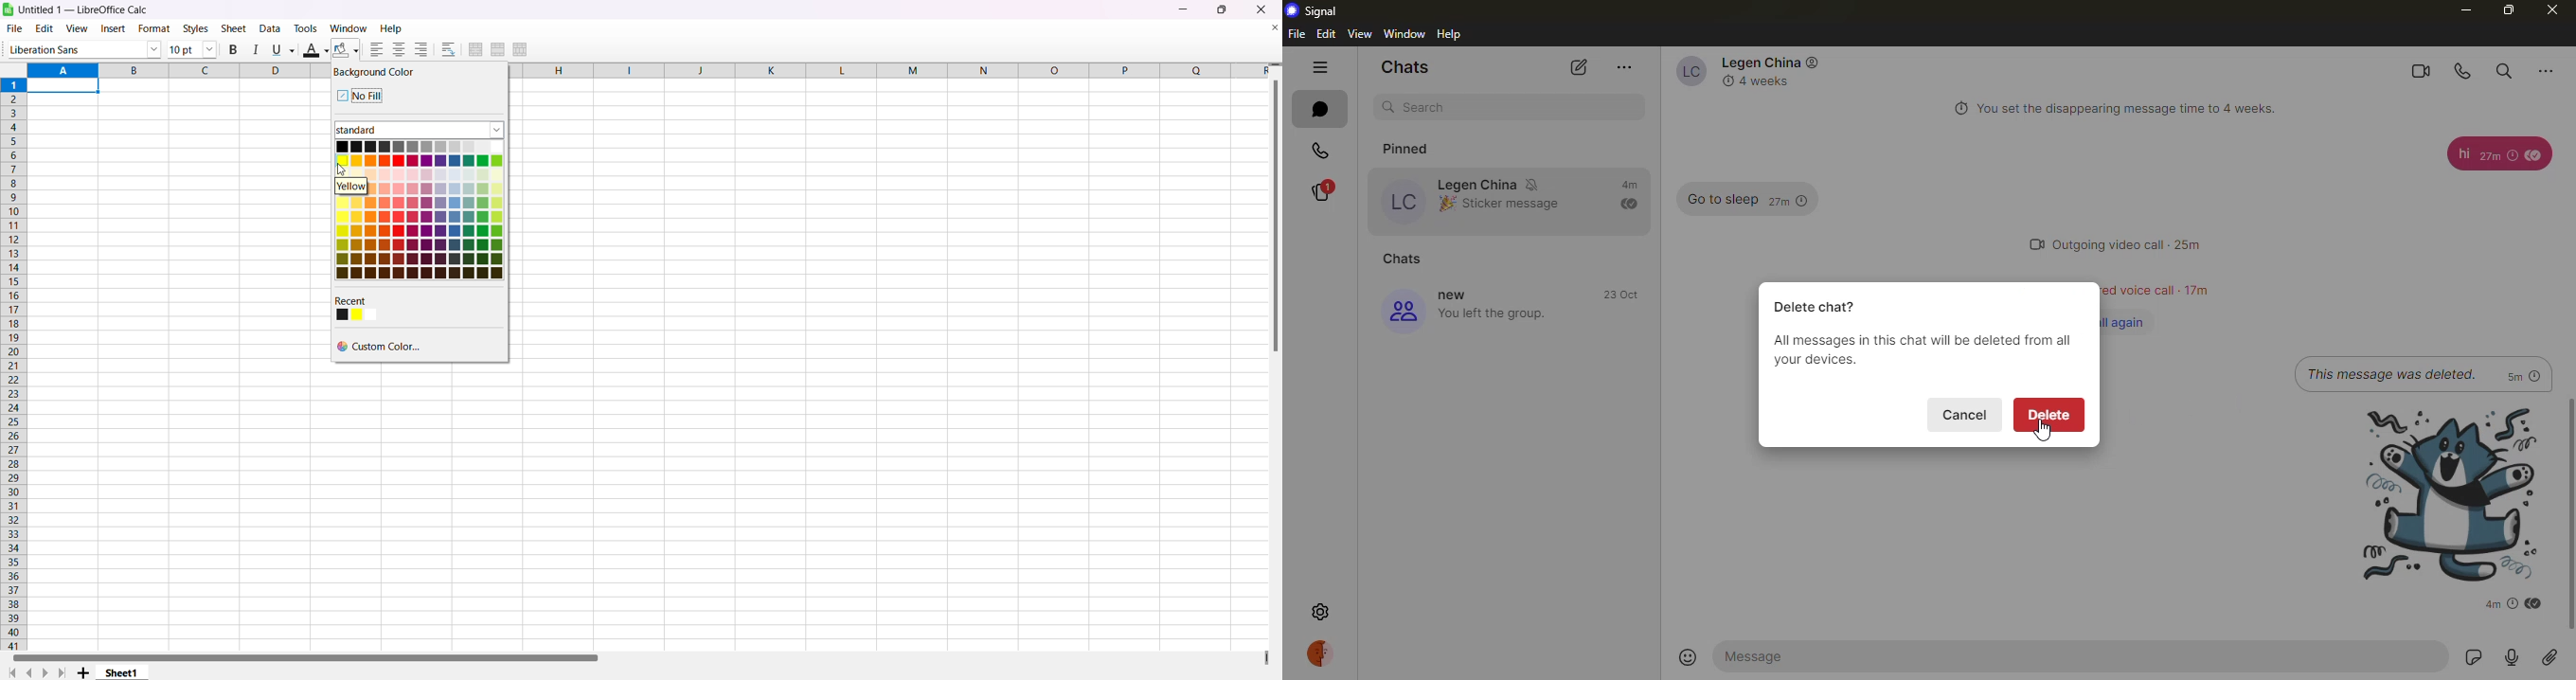 Image resolution: width=2576 pixels, height=700 pixels. Describe the element at coordinates (1270, 28) in the screenshot. I see `close document` at that location.